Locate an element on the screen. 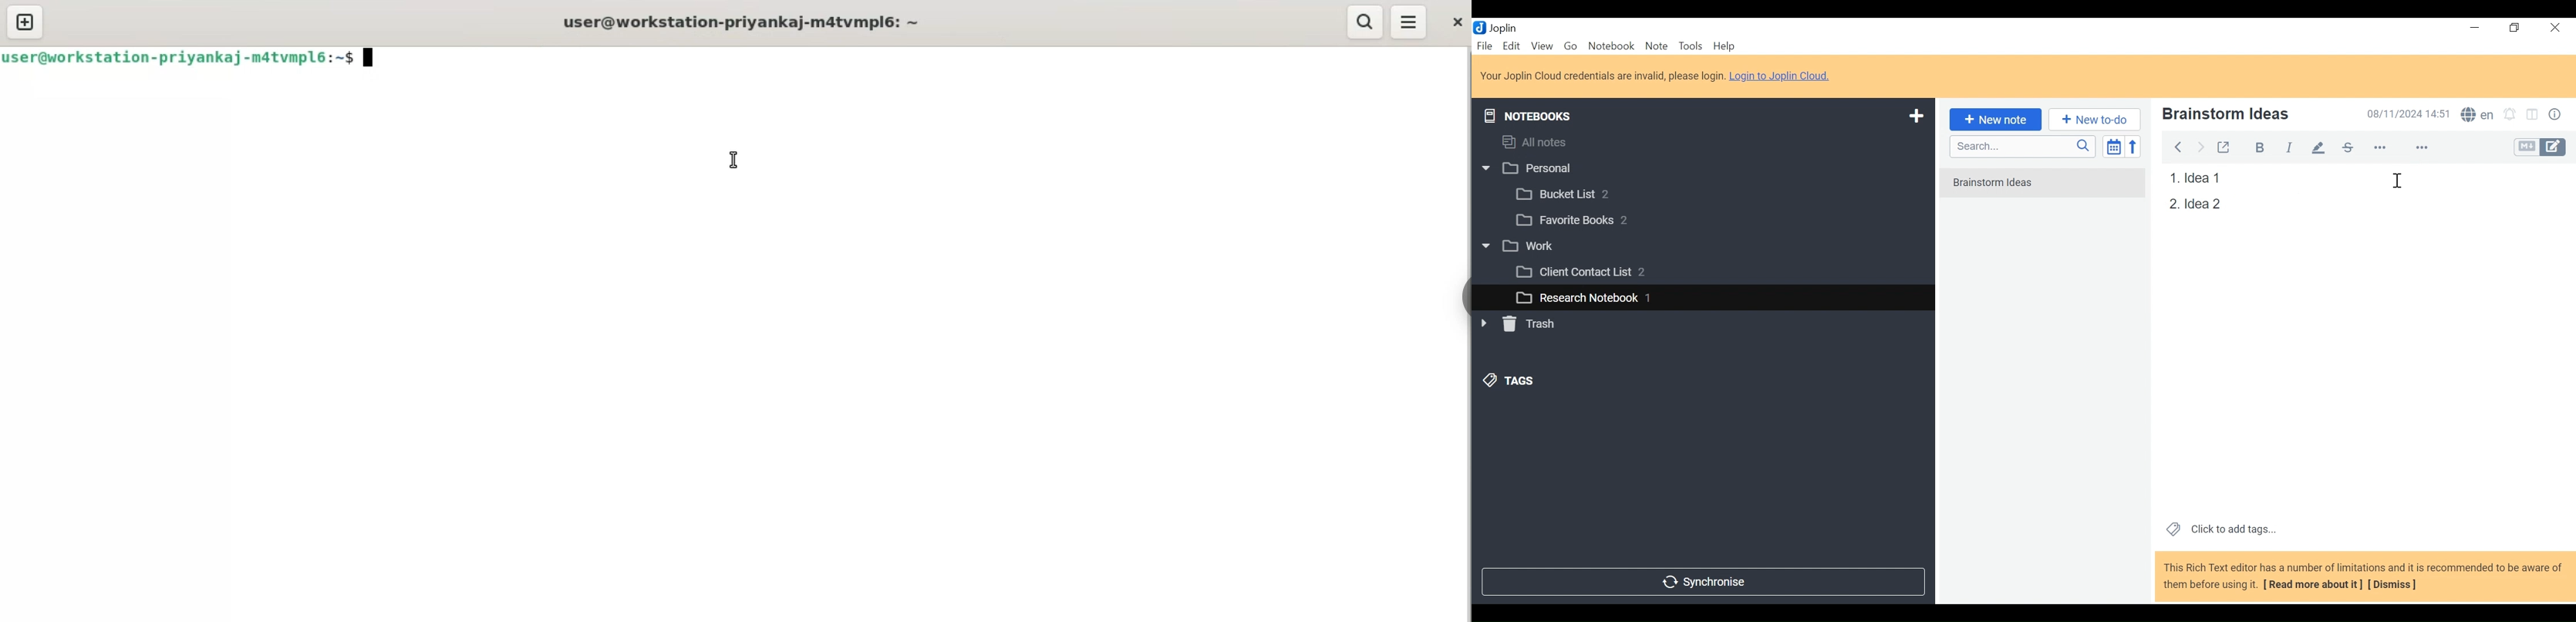 The height and width of the screenshot is (644, 2576). No notes in here. Create one by clicking
on "New note". is located at coordinates (2042, 184).